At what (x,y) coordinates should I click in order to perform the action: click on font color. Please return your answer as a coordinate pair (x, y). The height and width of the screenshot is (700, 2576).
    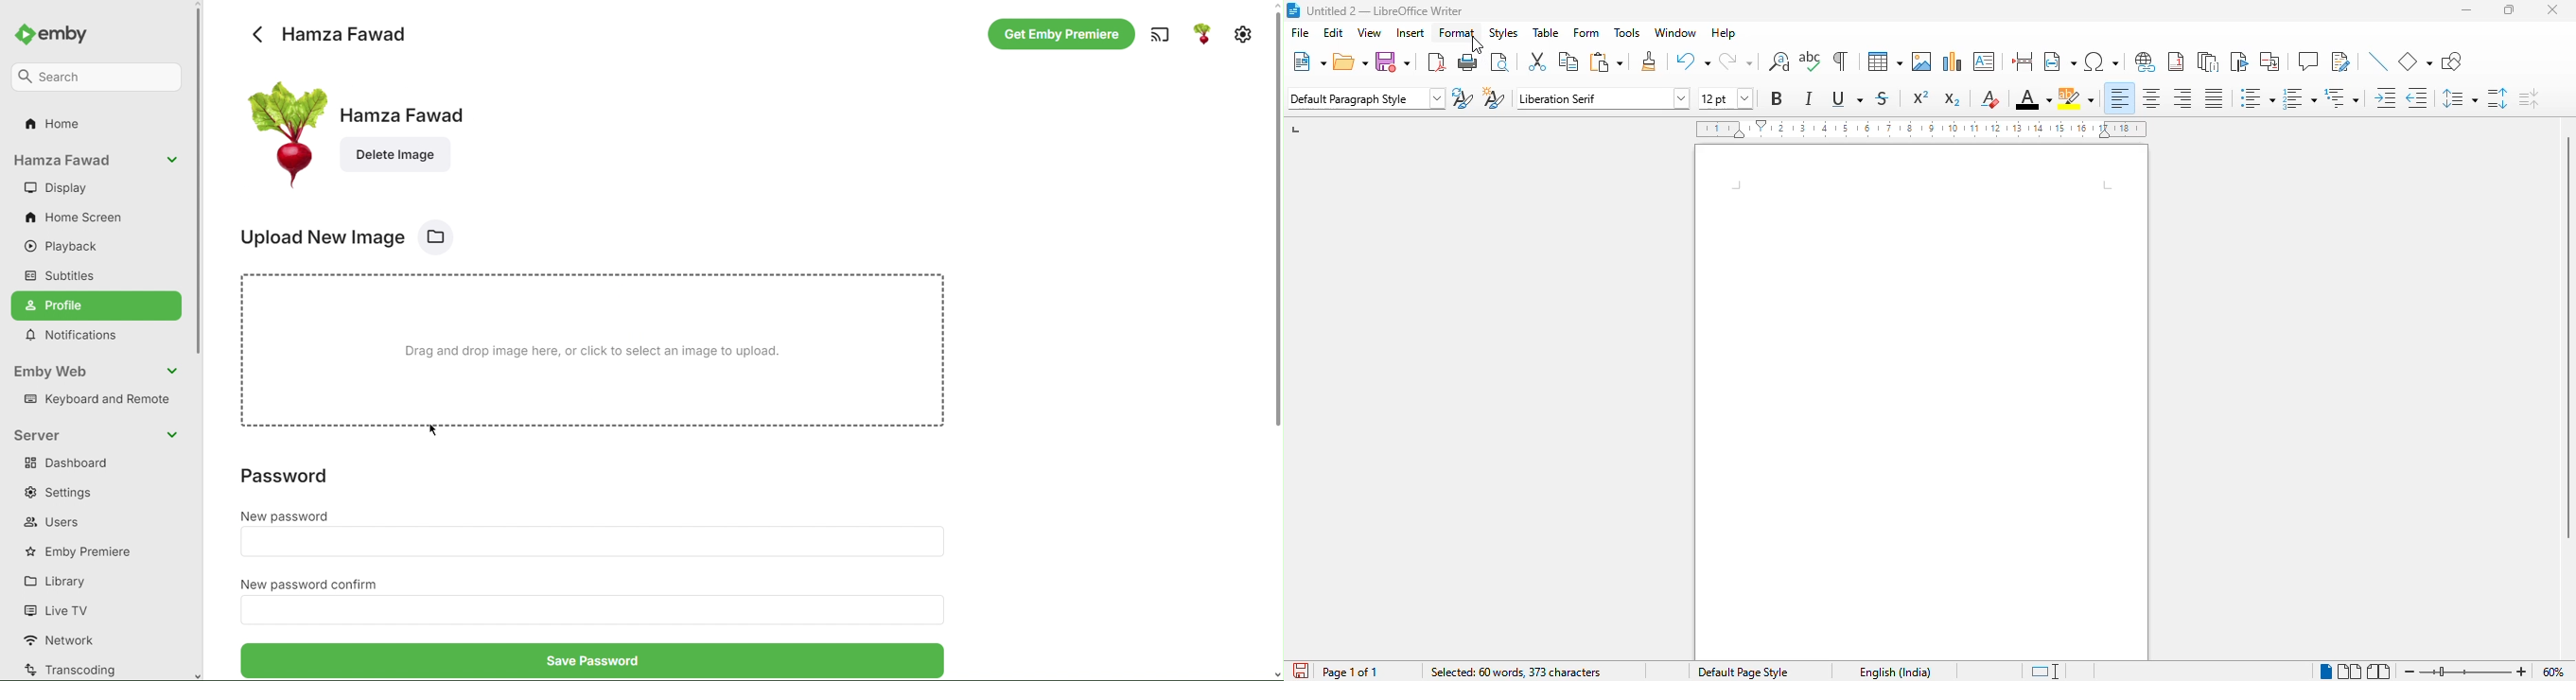
    Looking at the image, I should click on (2033, 100).